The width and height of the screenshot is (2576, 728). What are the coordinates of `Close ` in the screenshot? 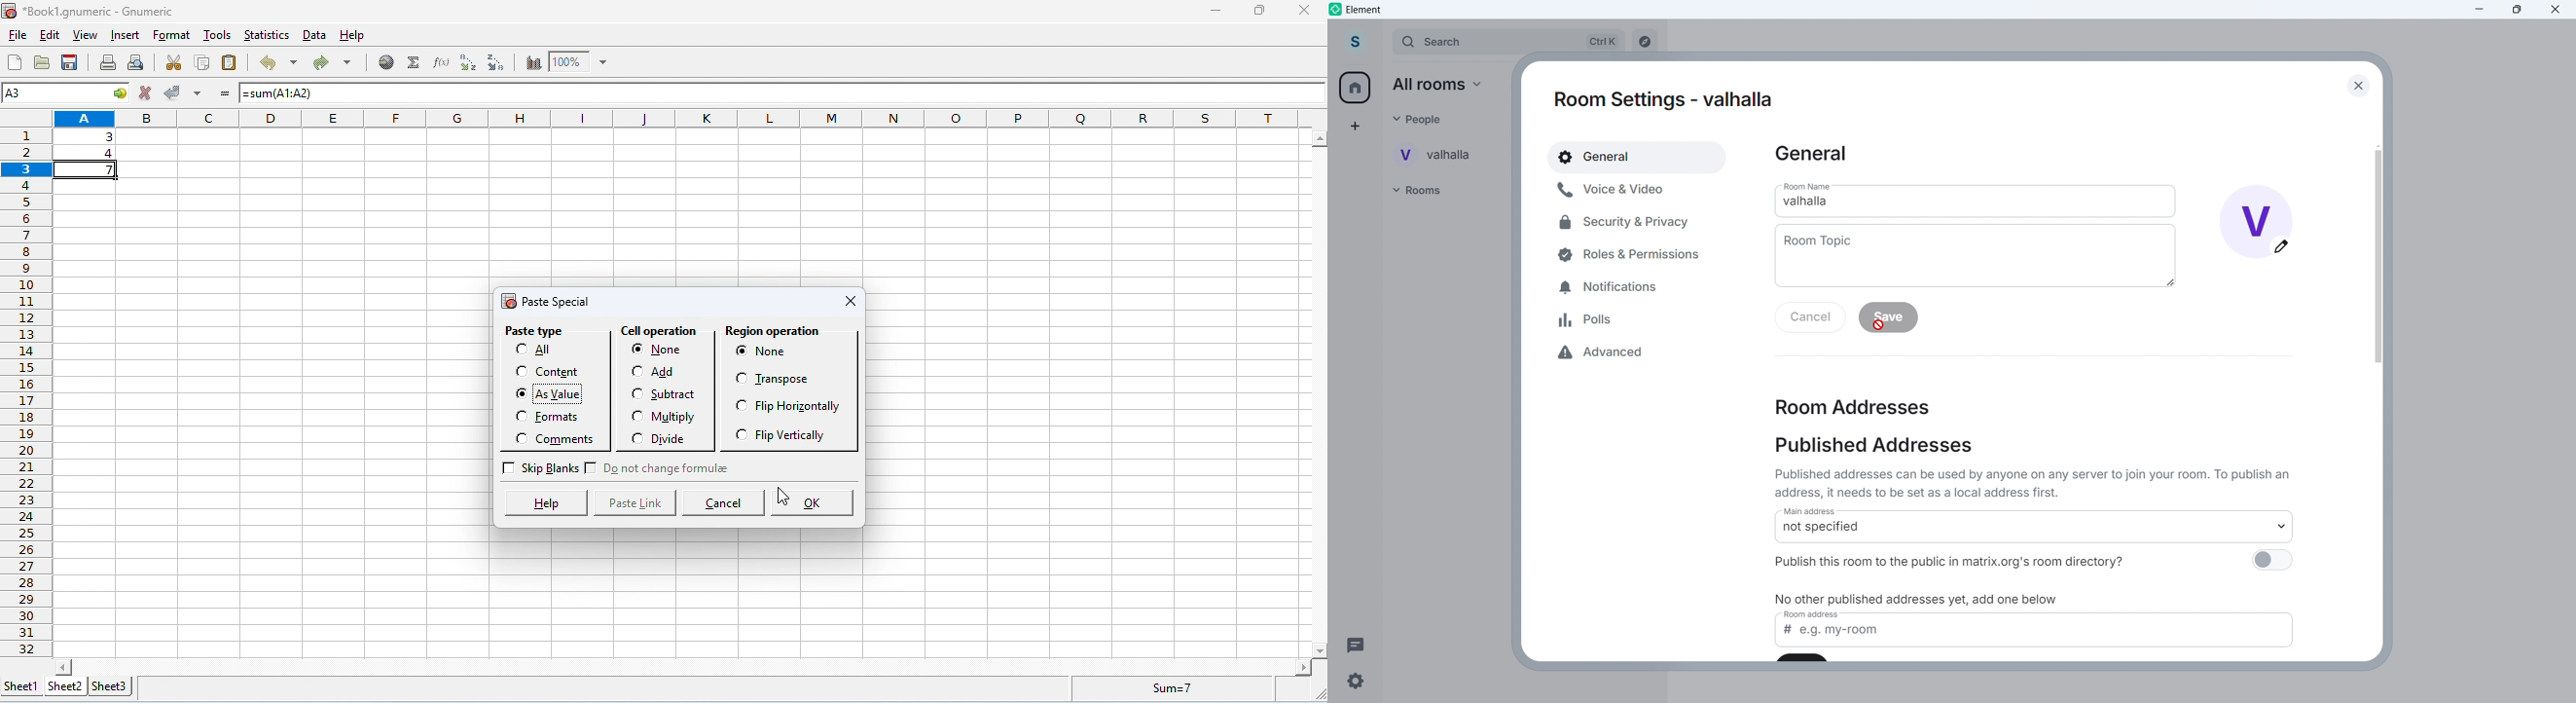 It's located at (2556, 10).